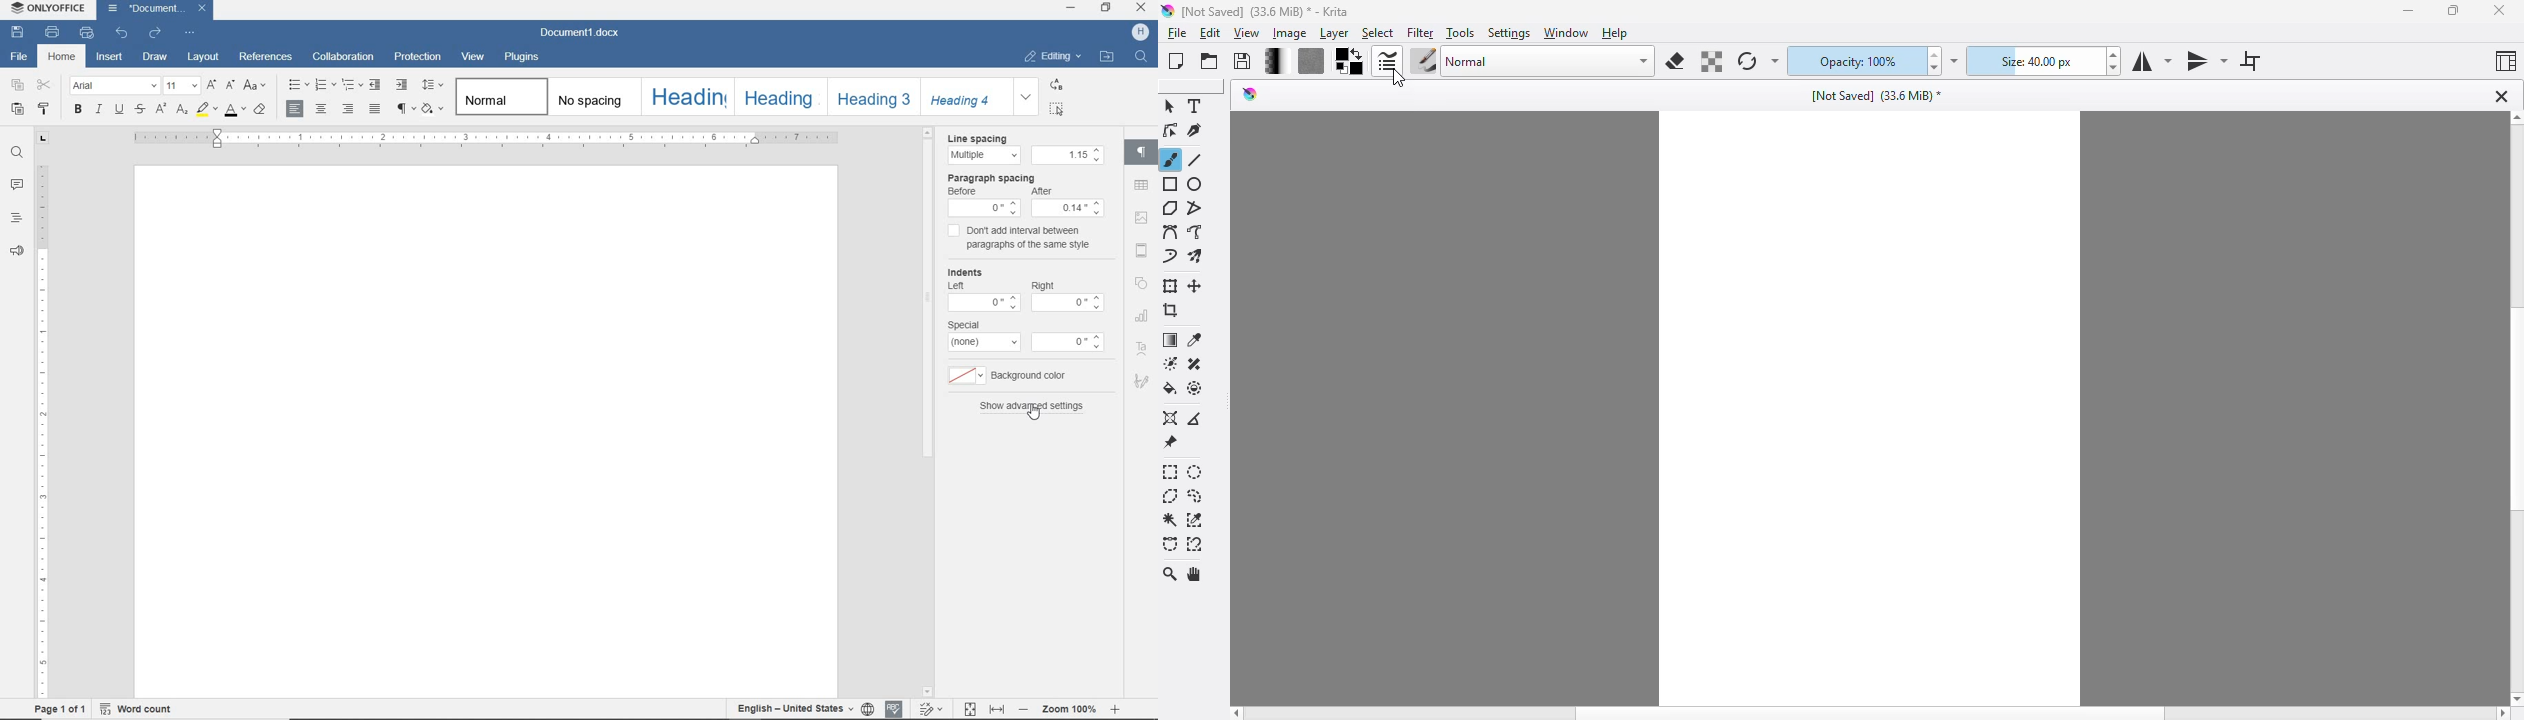 This screenshot has width=2548, height=728. I want to click on Document1.docx(file name), so click(155, 9).